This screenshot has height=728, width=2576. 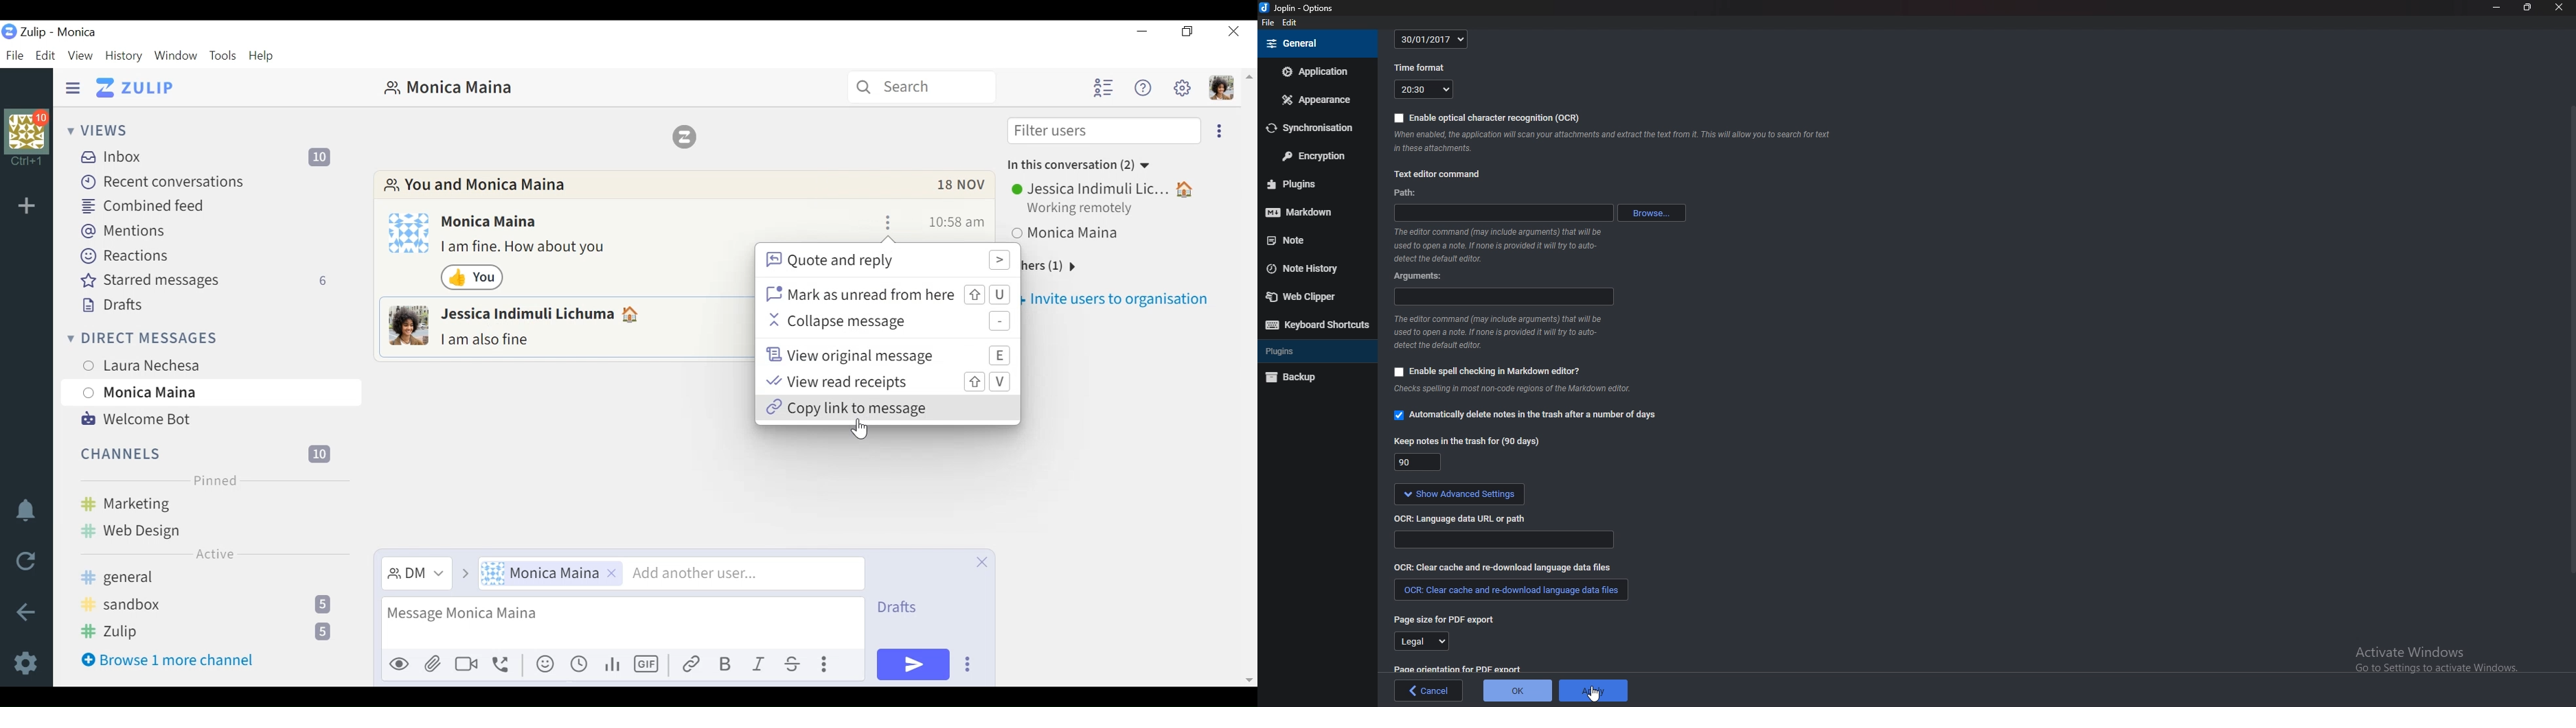 I want to click on New Direct message, so click(x=324, y=338).